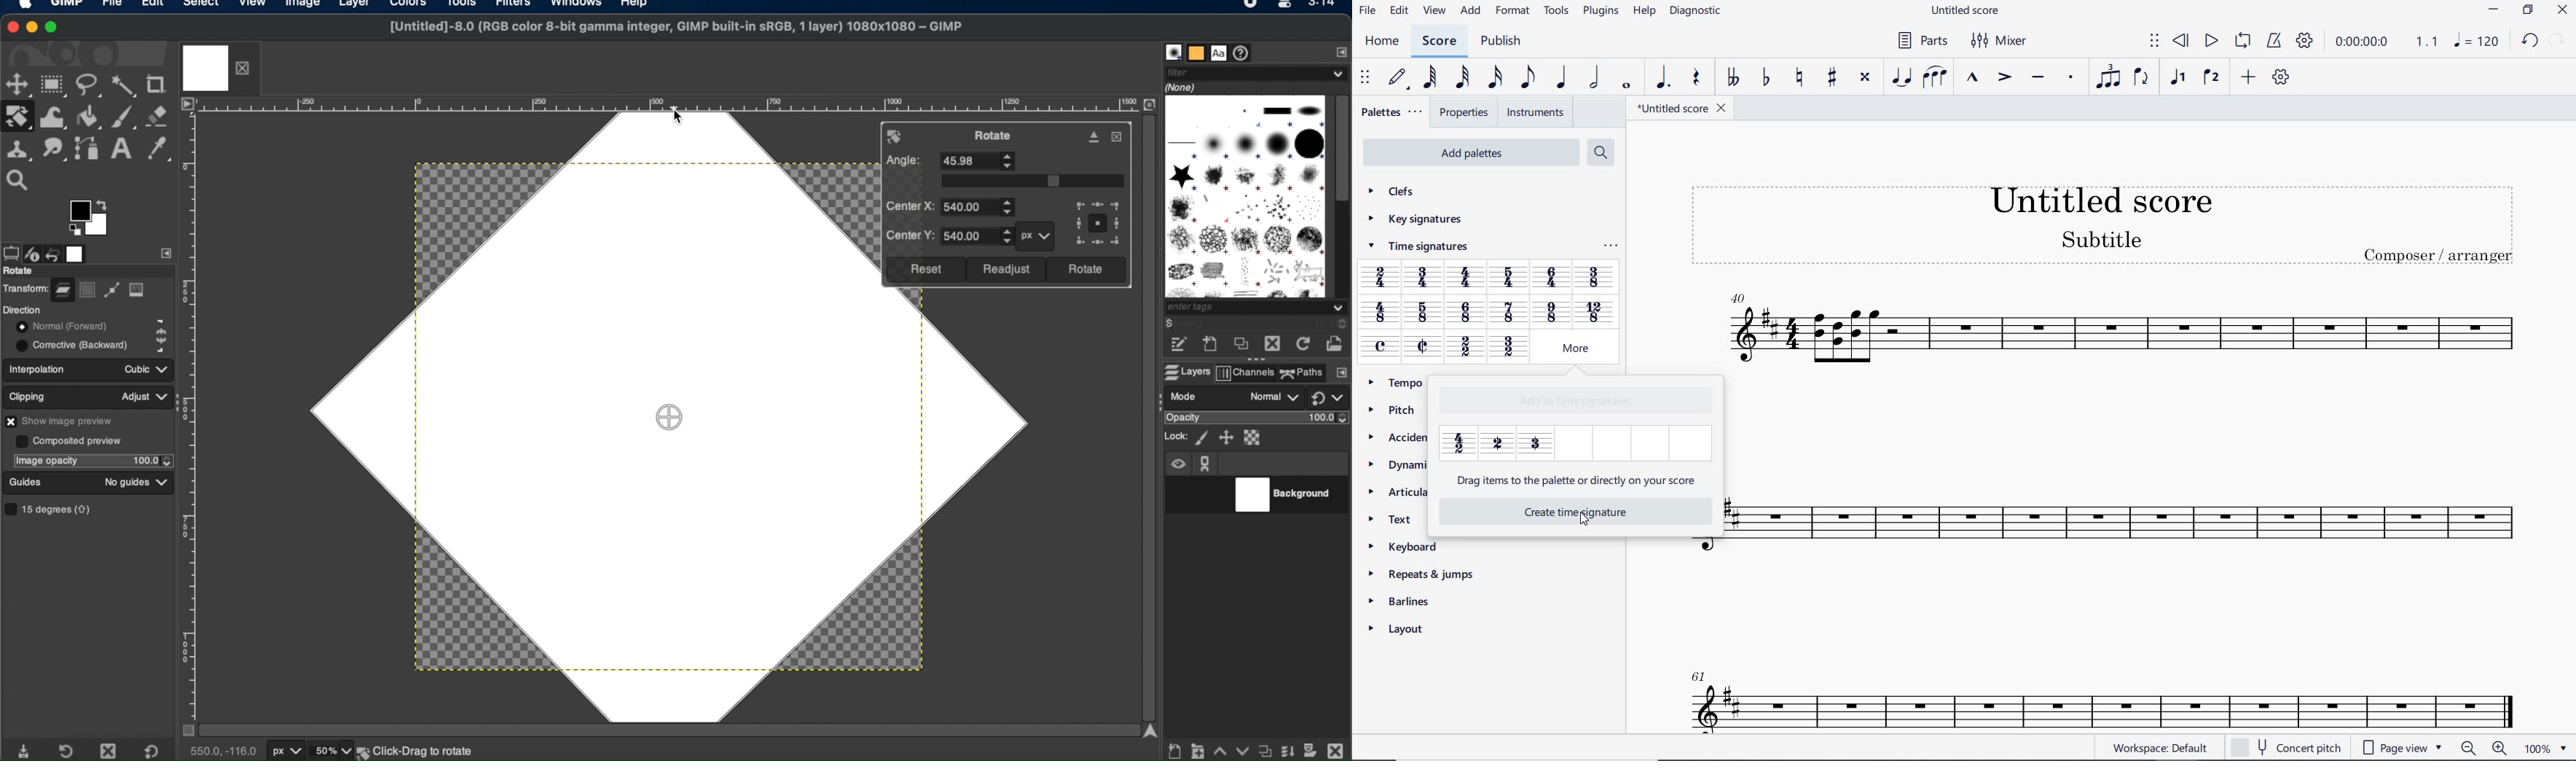  What do you see at coordinates (2095, 690) in the screenshot?
I see `INSTRUMENT: TENOR SAXOPHONE` at bounding box center [2095, 690].